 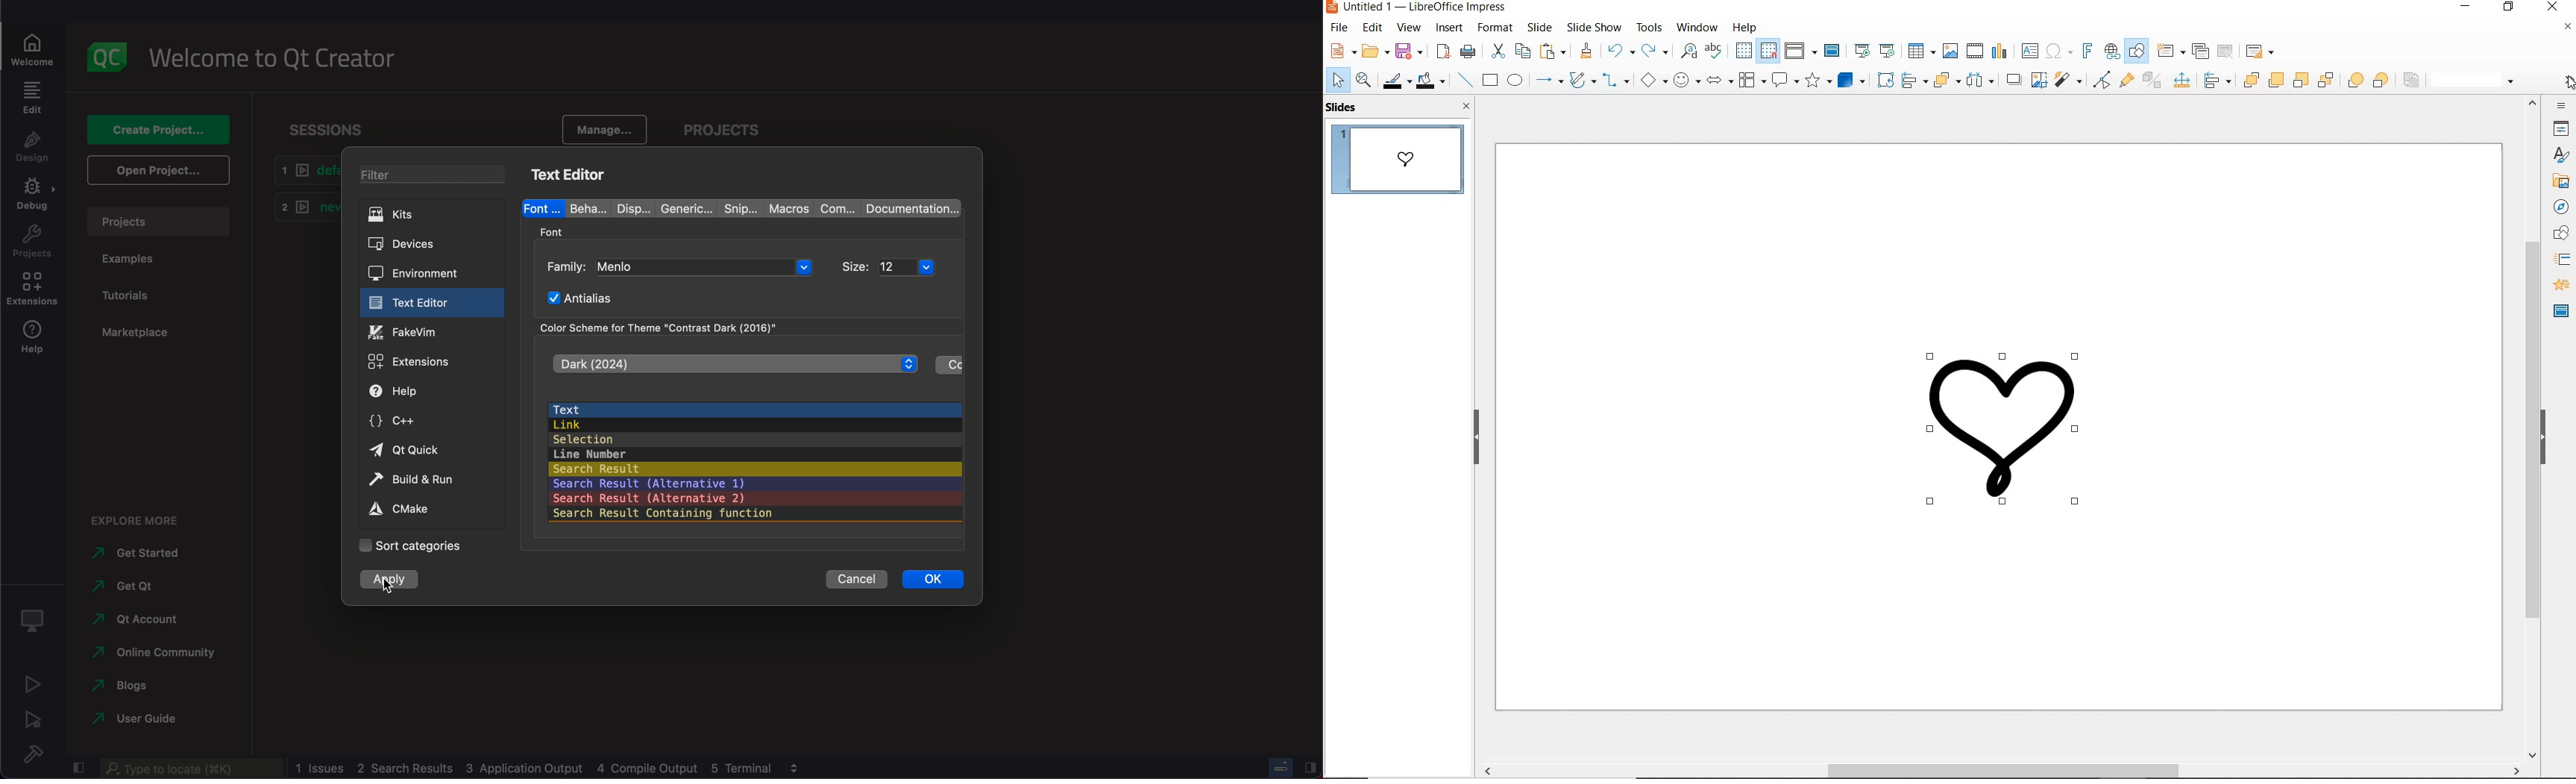 I want to click on new, so click(x=1340, y=51).